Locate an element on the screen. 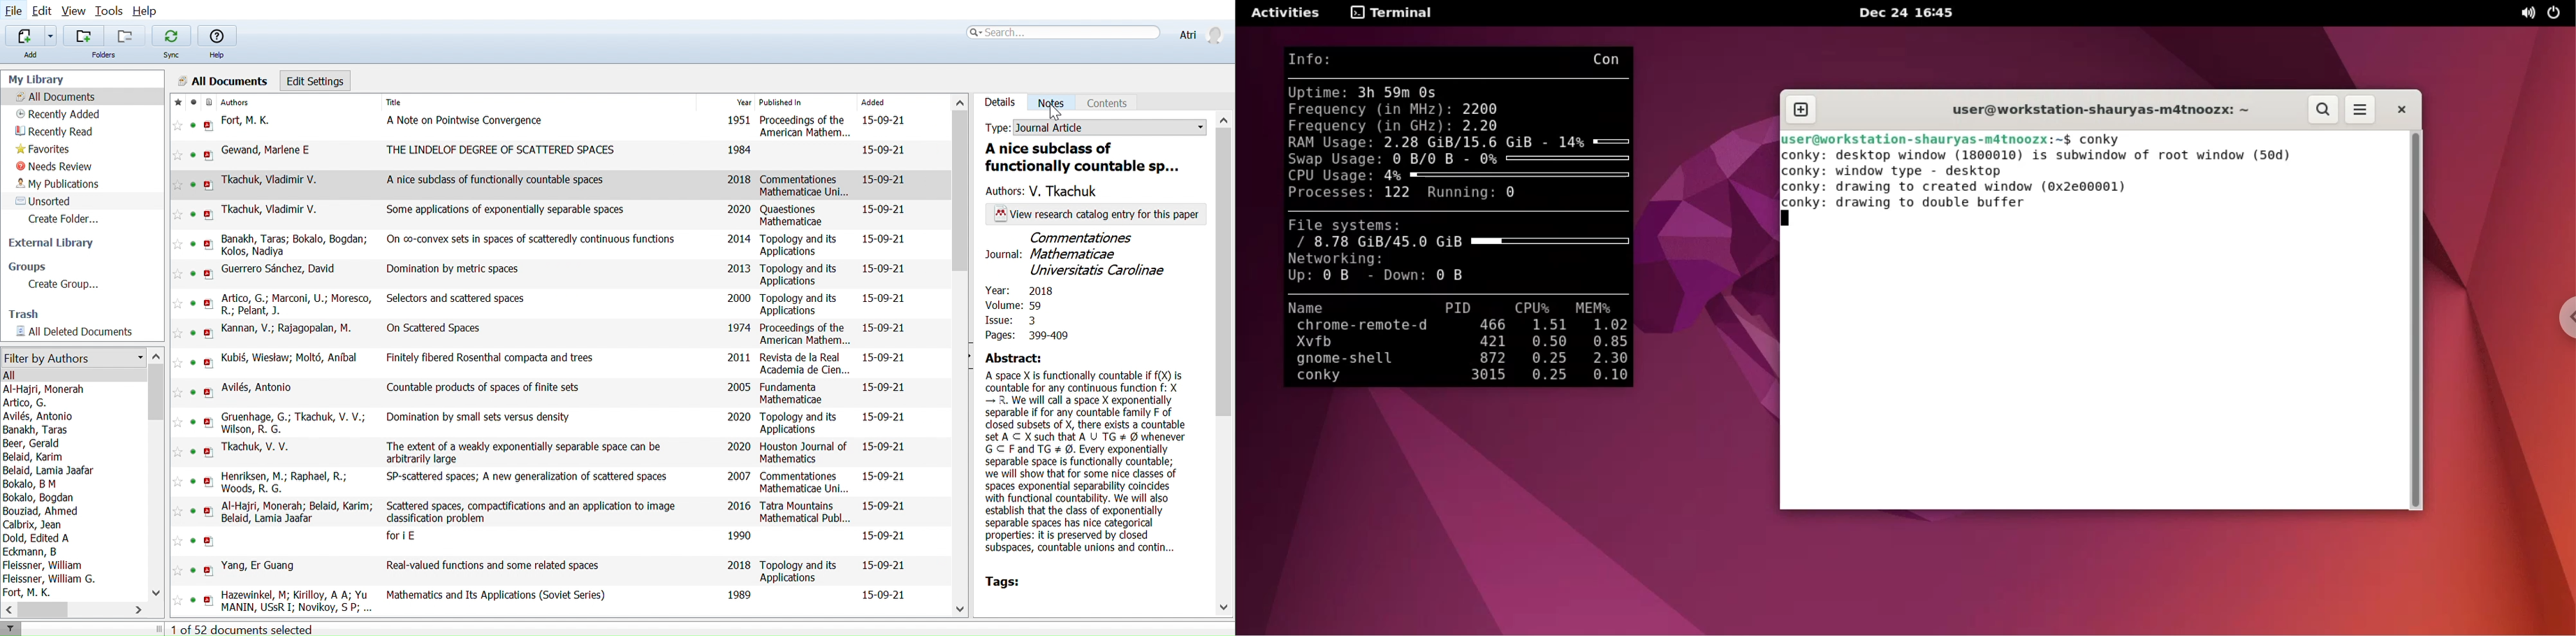 The image size is (2576, 644). 1984 is located at coordinates (740, 149).